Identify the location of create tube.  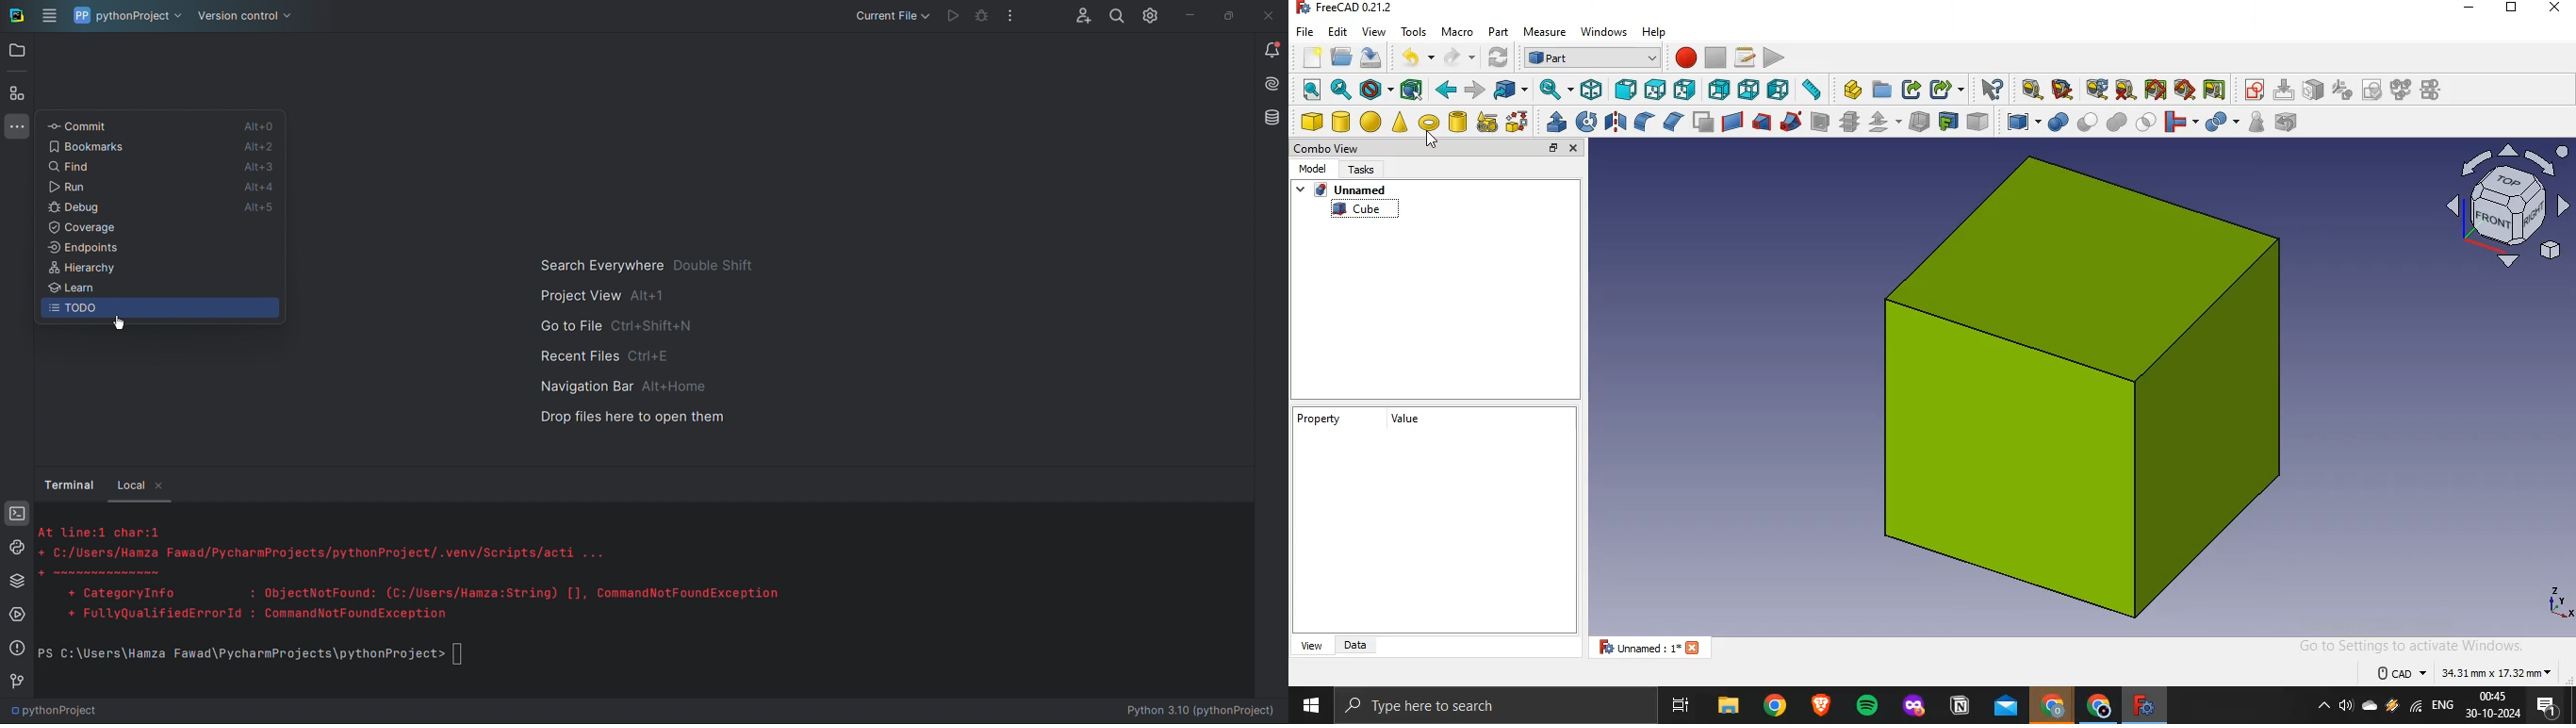
(1456, 121).